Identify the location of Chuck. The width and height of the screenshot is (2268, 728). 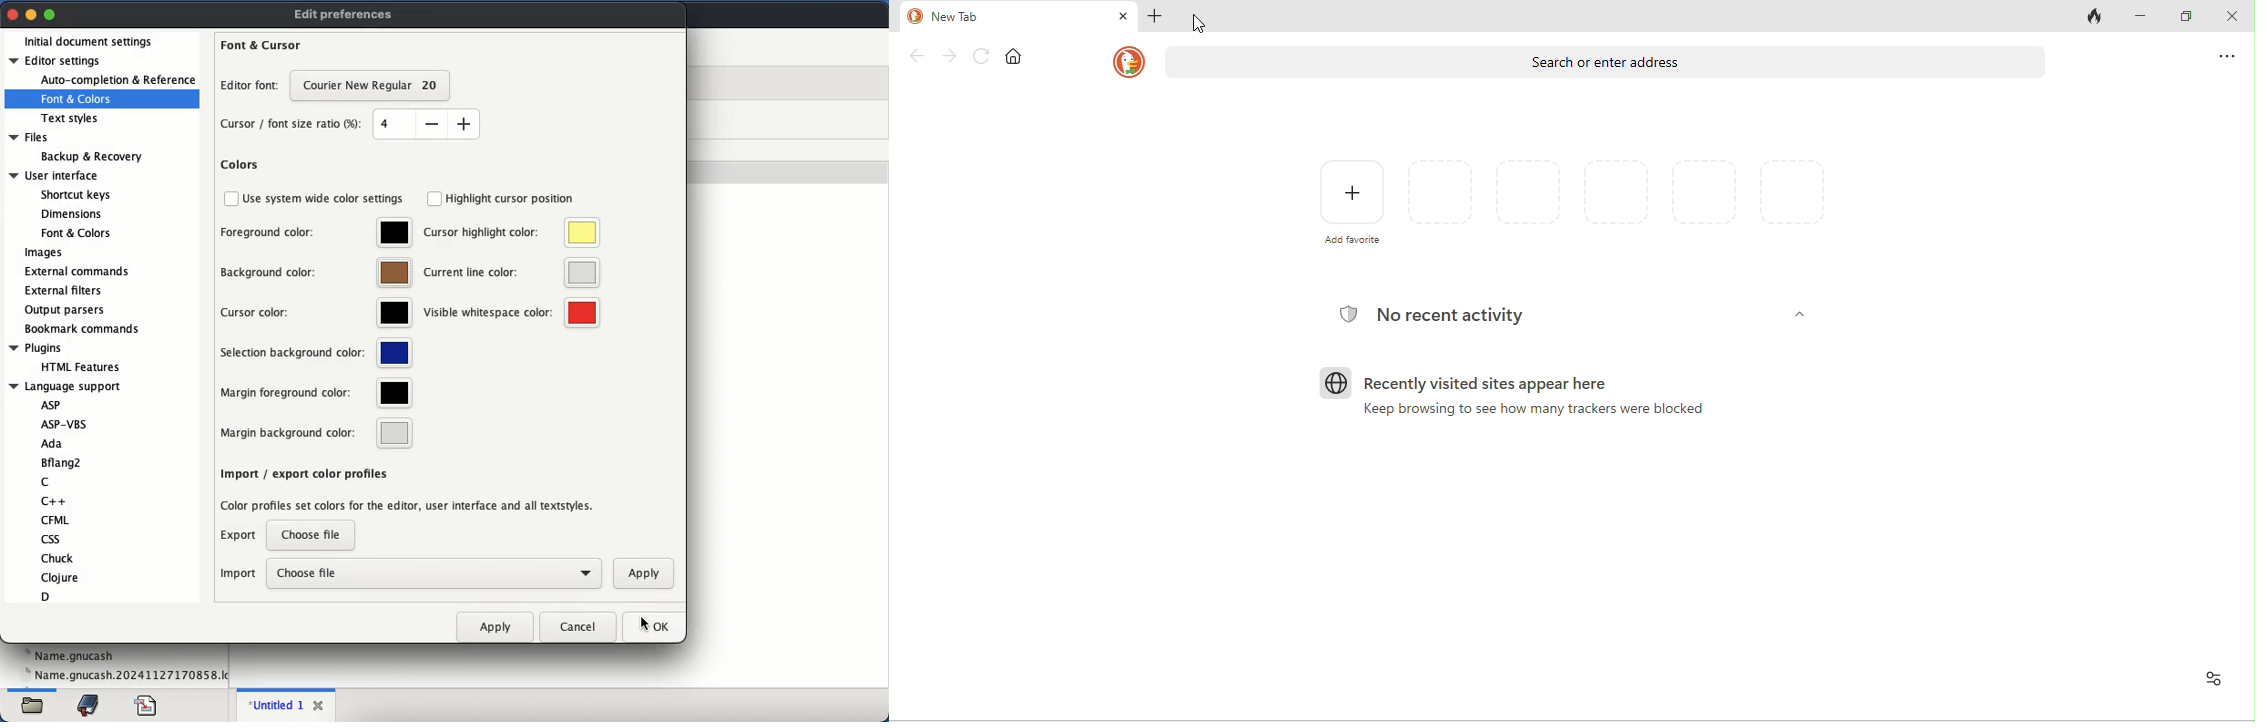
(56, 557).